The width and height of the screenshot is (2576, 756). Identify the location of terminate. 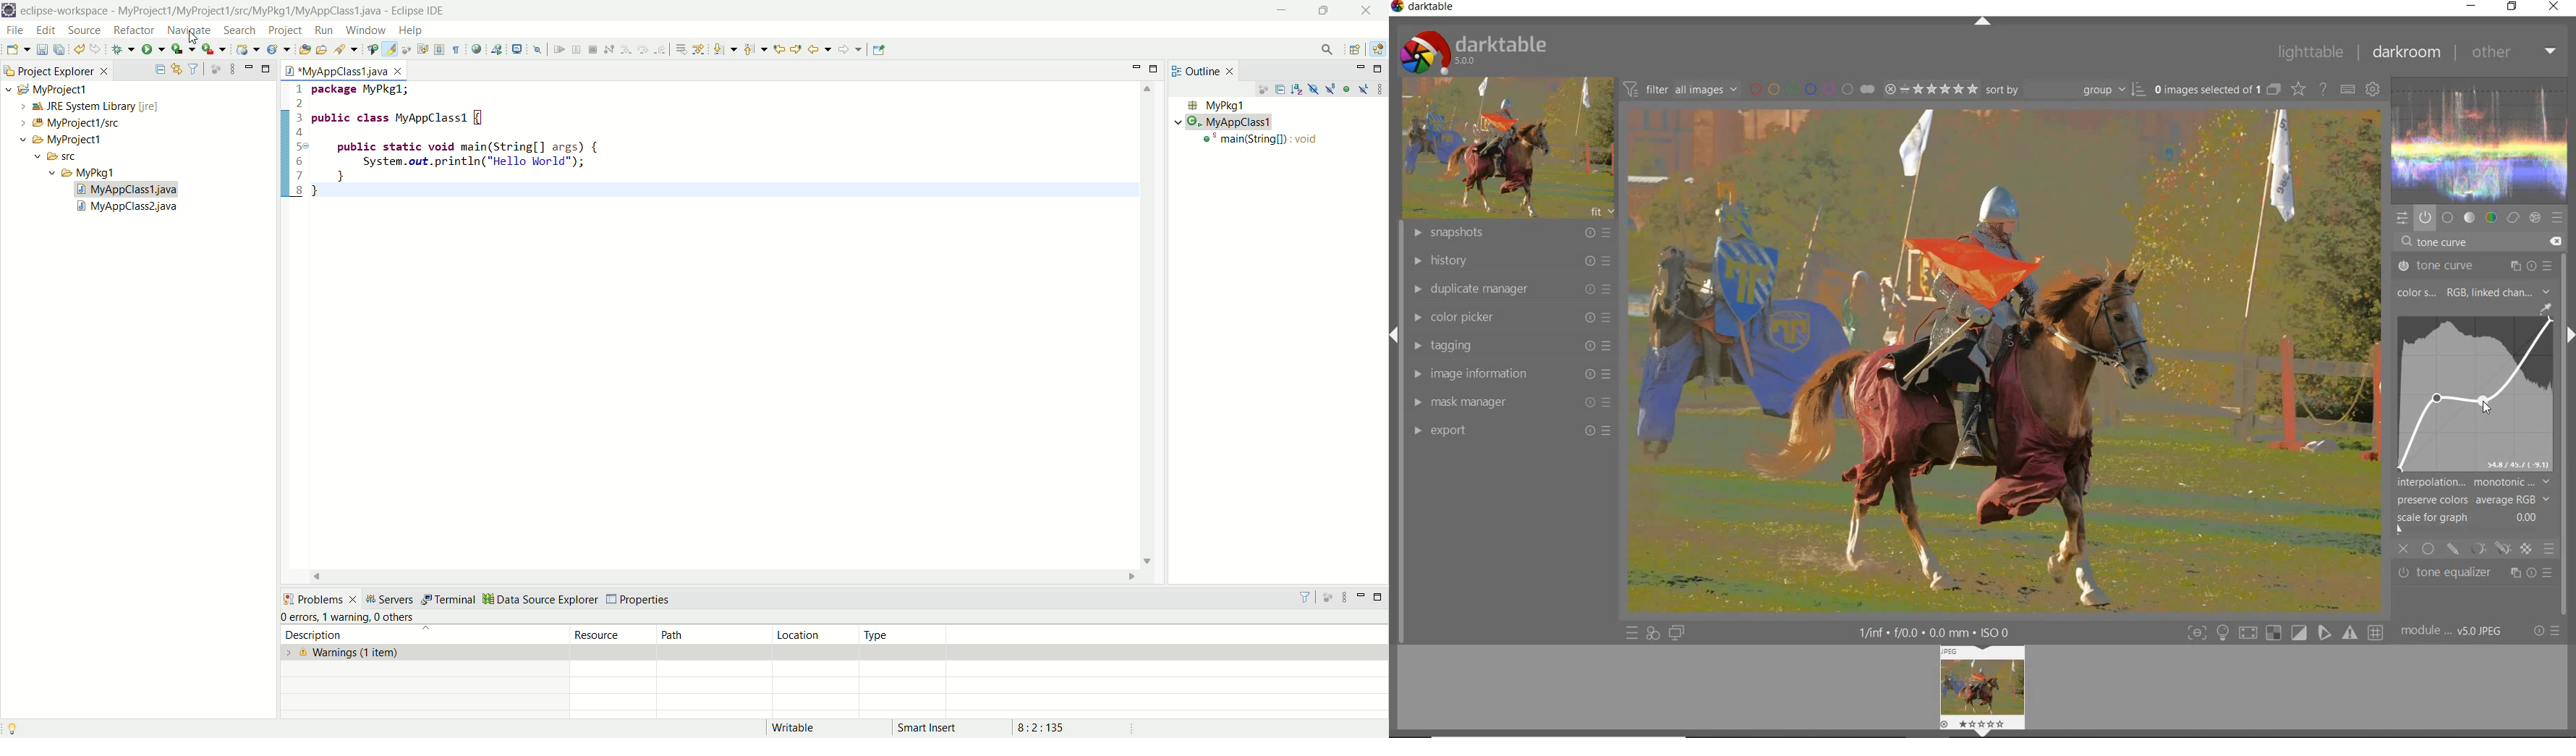
(593, 50).